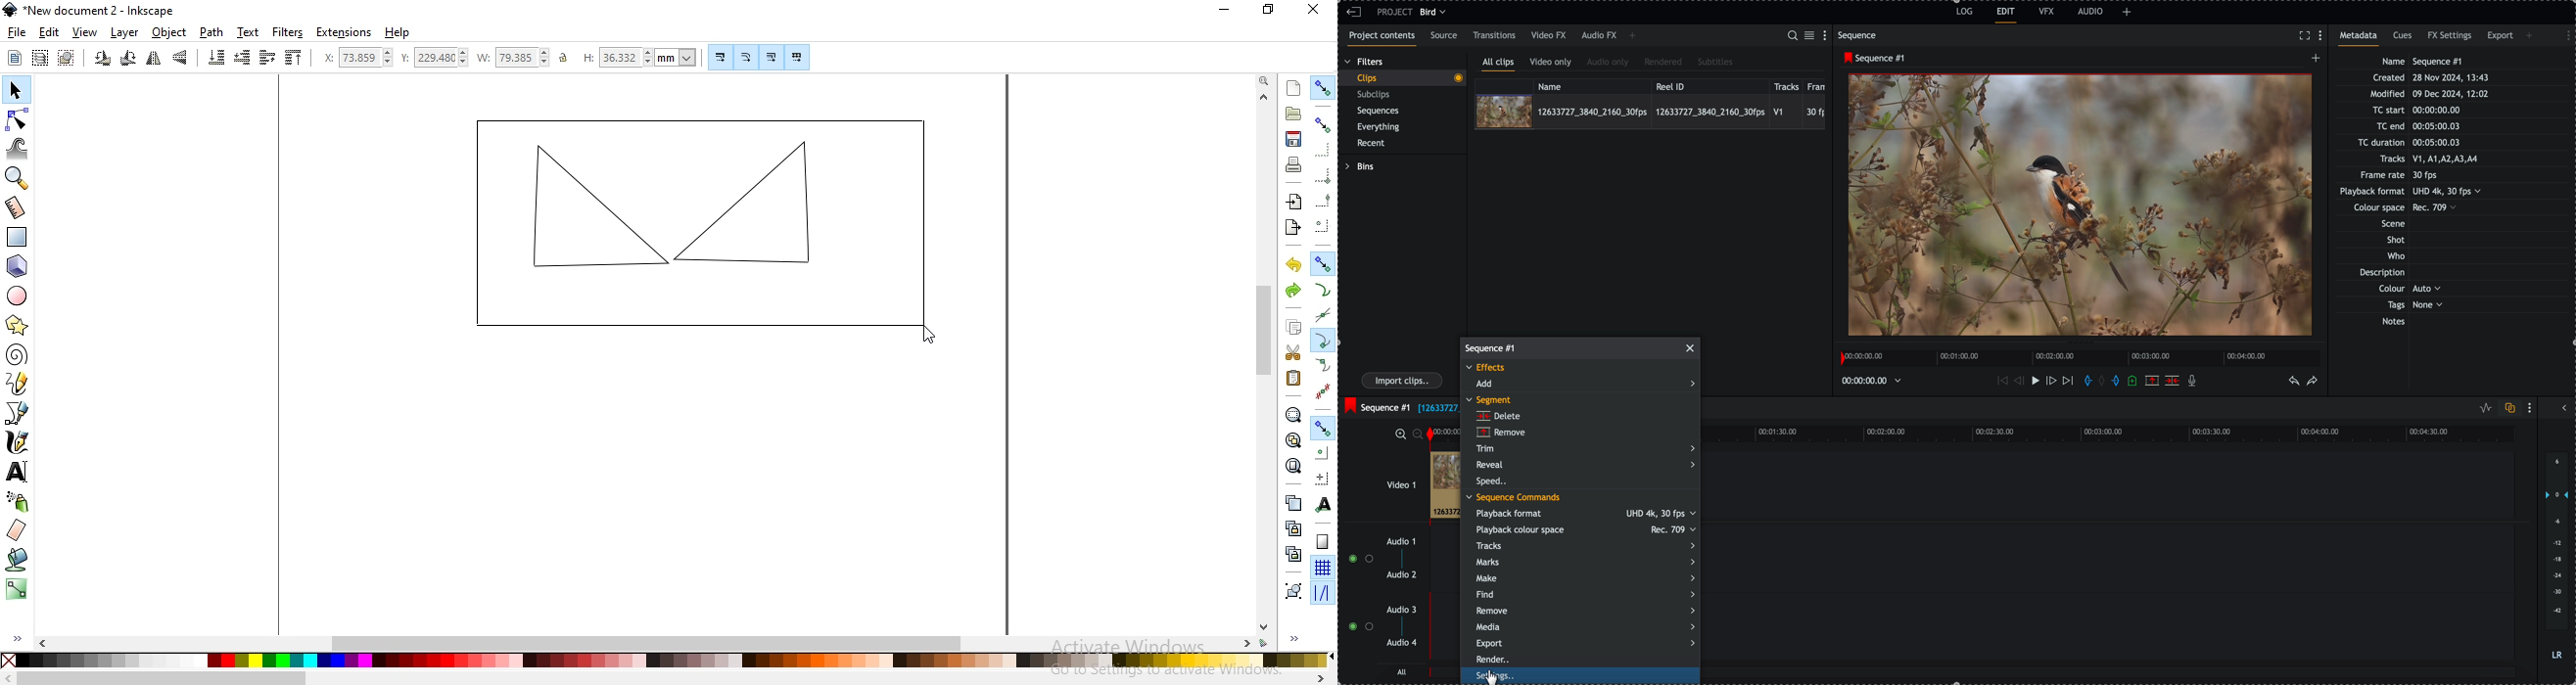 Image resolution: width=2576 pixels, height=700 pixels. I want to click on unlock, so click(567, 59).